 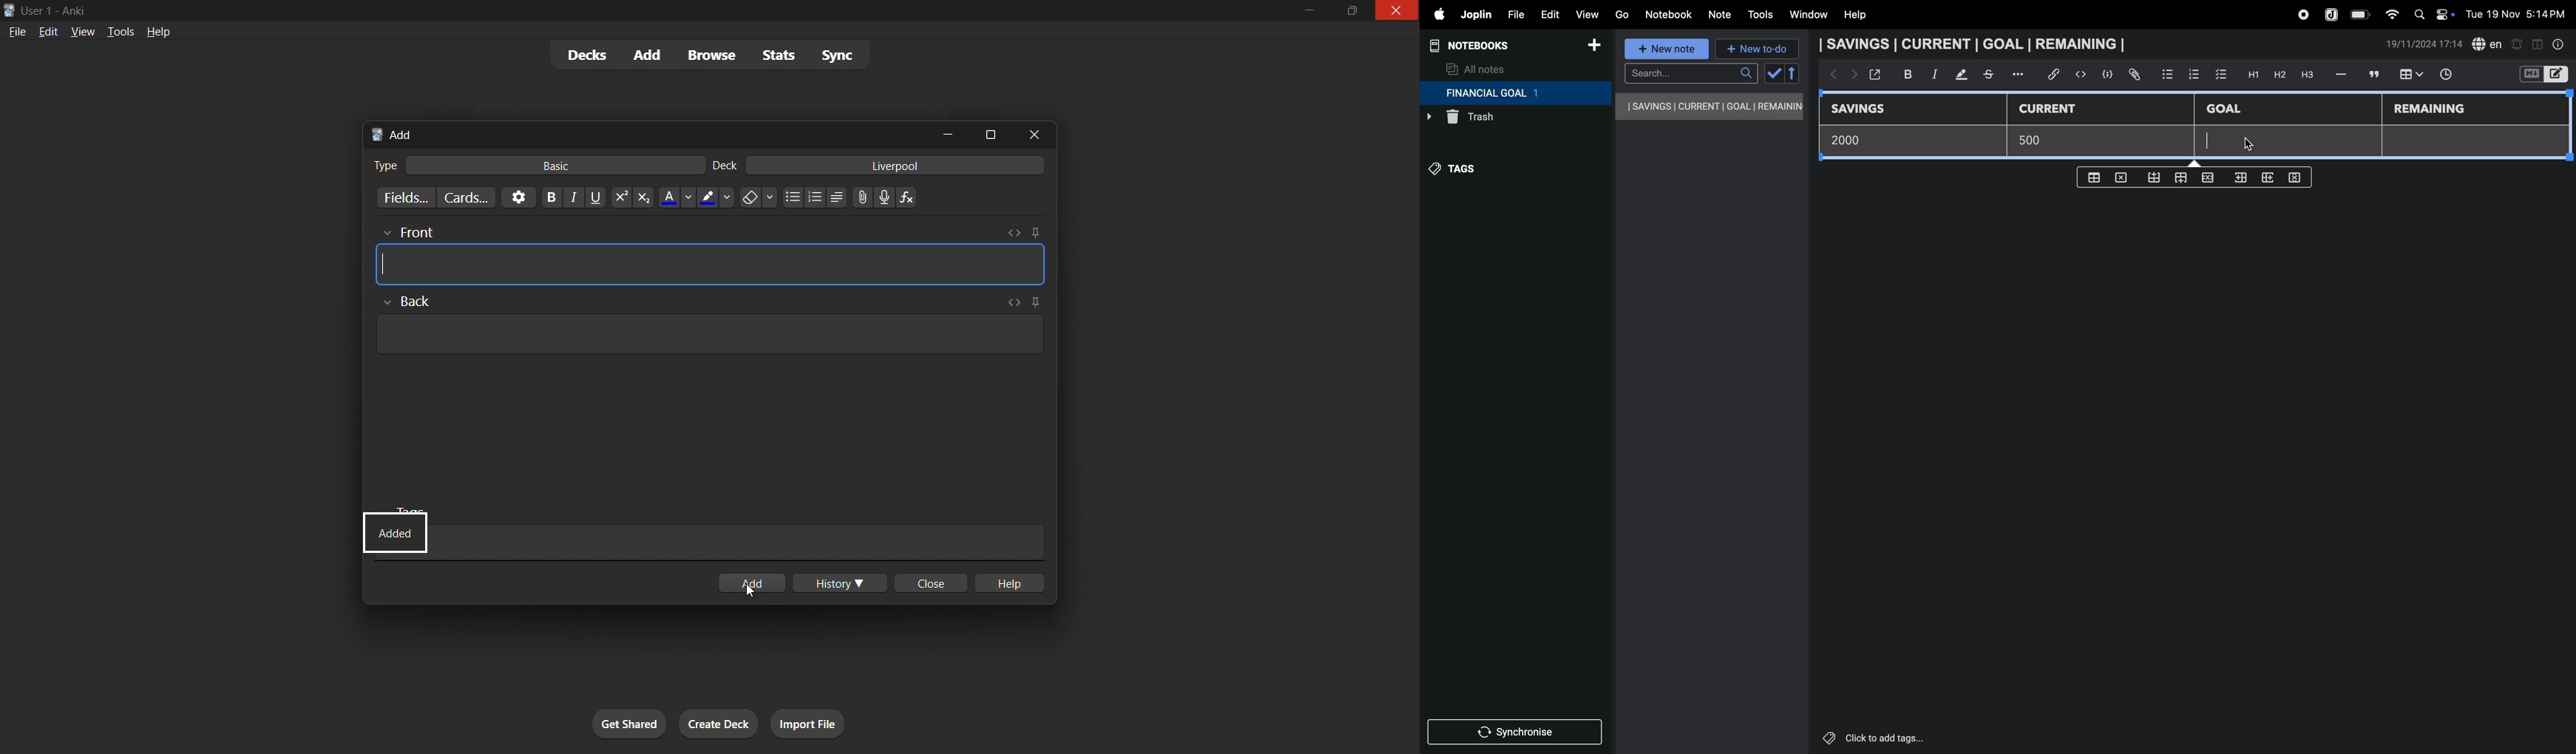 I want to click on switch editor, so click(x=2543, y=74).